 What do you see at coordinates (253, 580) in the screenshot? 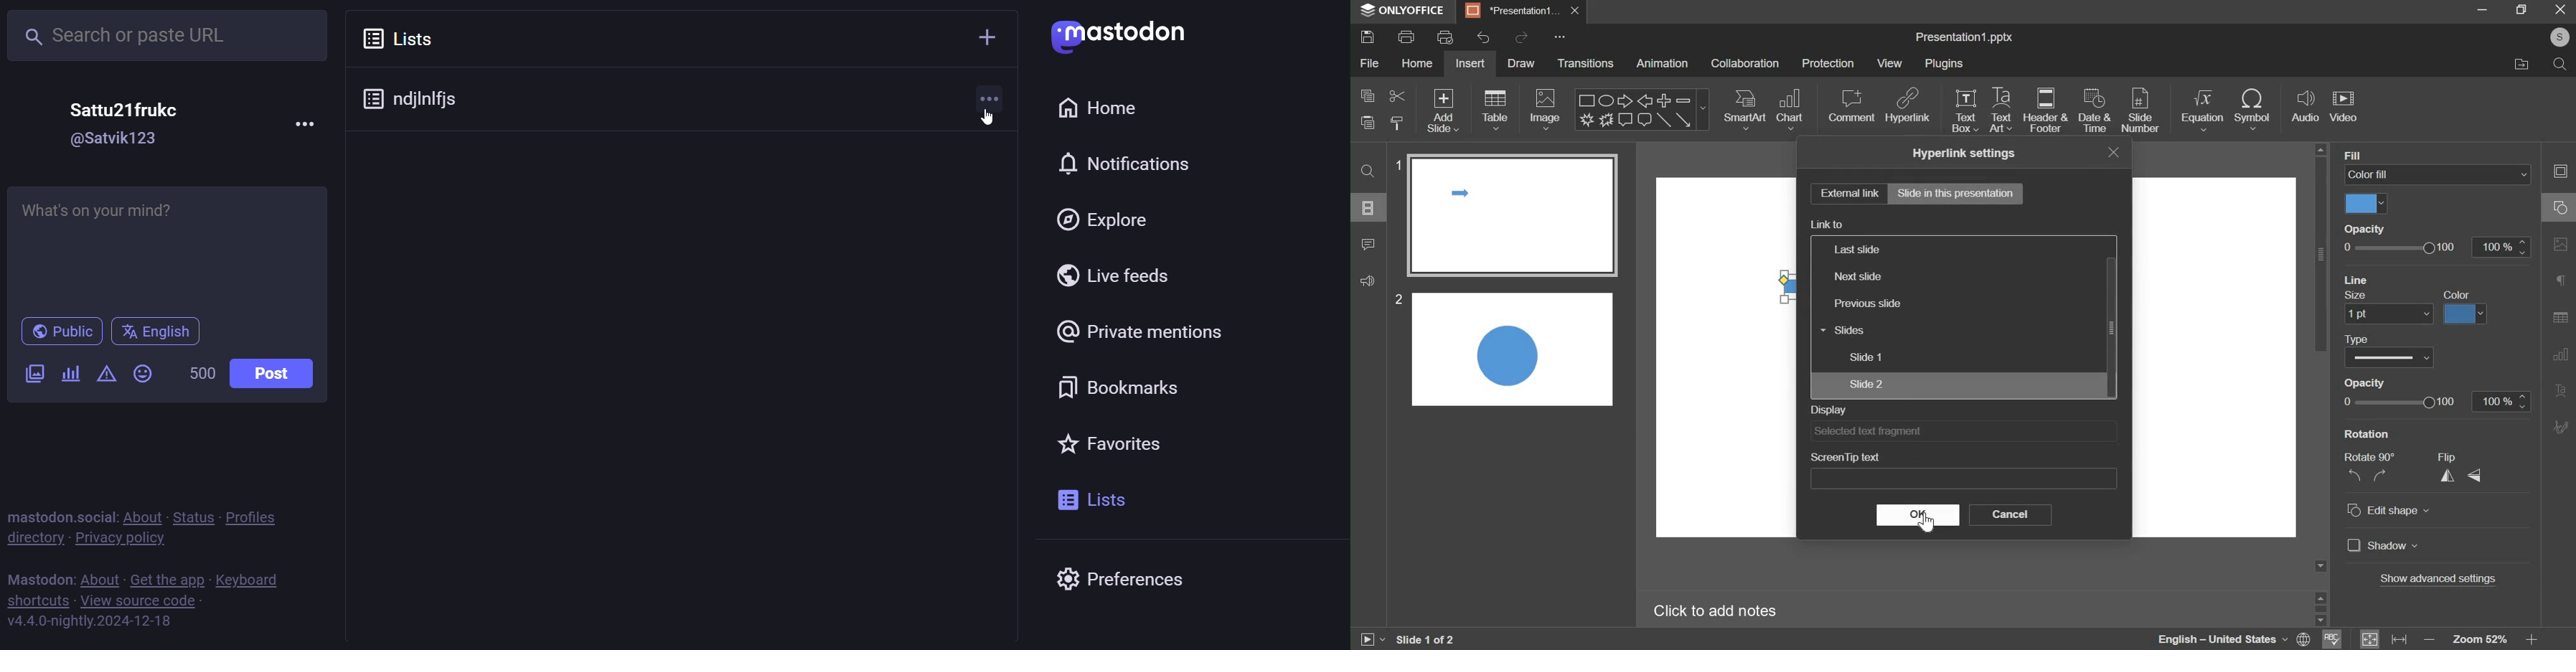
I see `keyboard` at bounding box center [253, 580].